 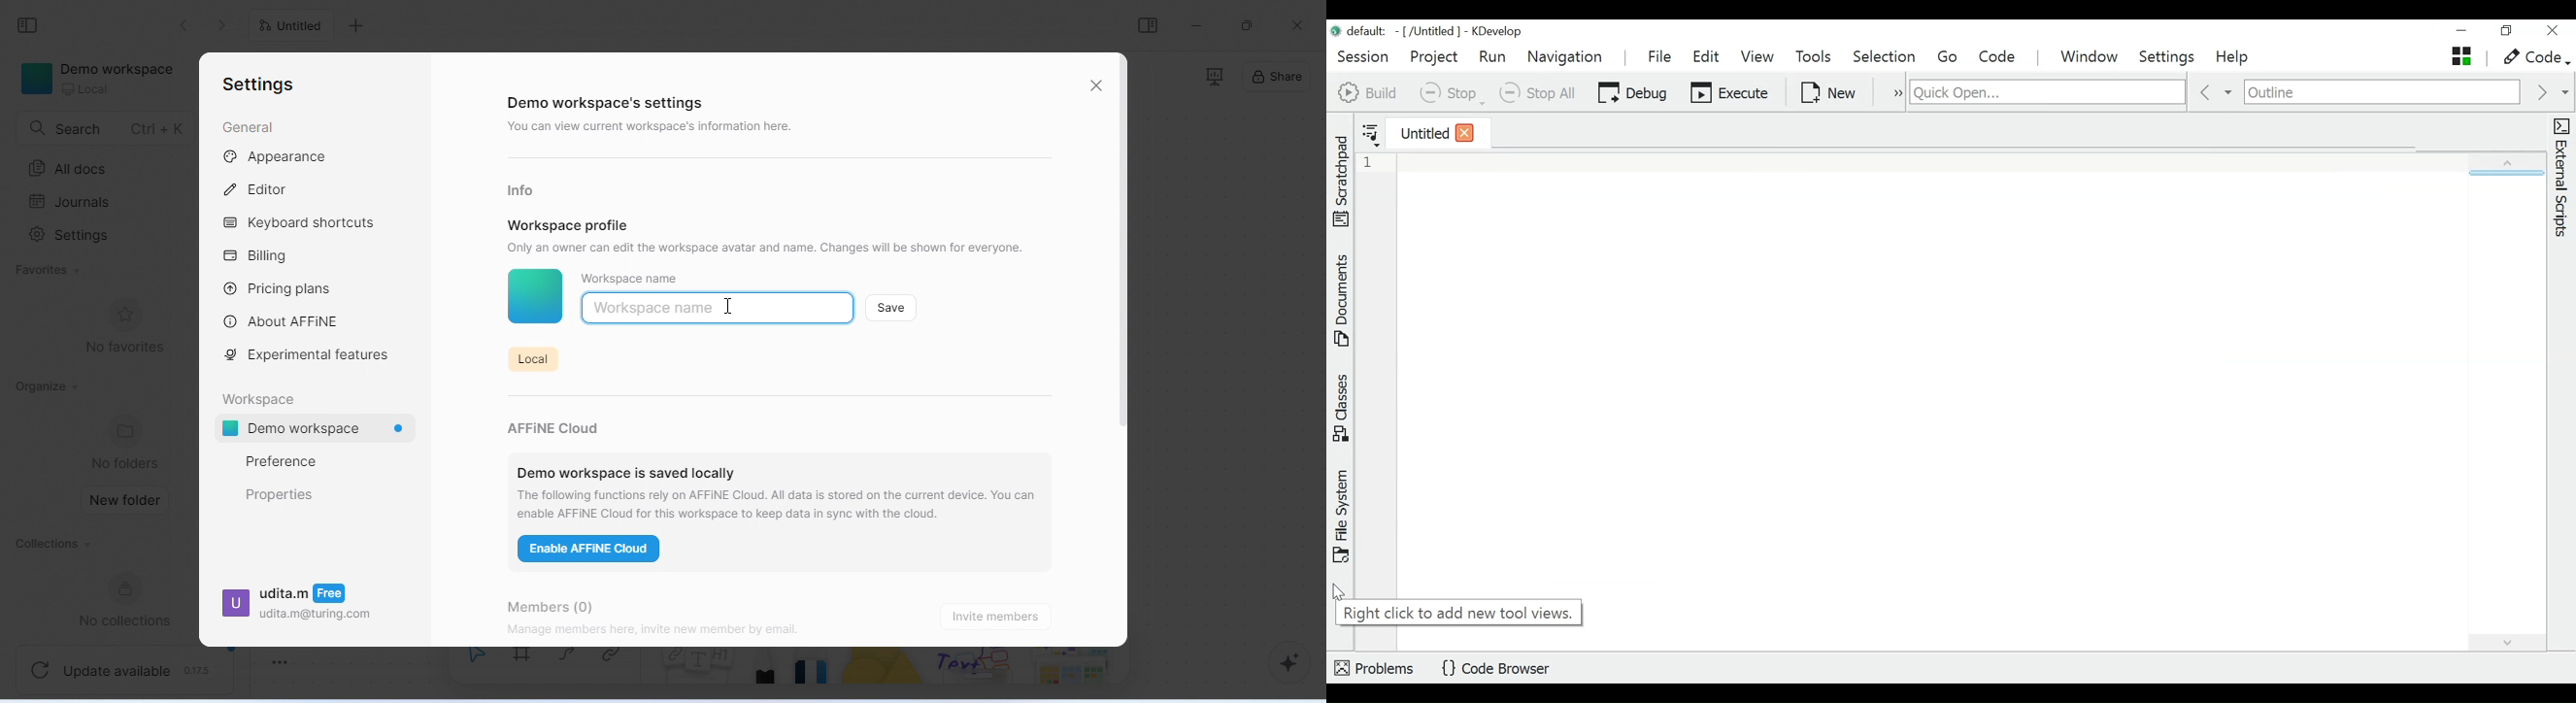 I want to click on properties, so click(x=281, y=494).